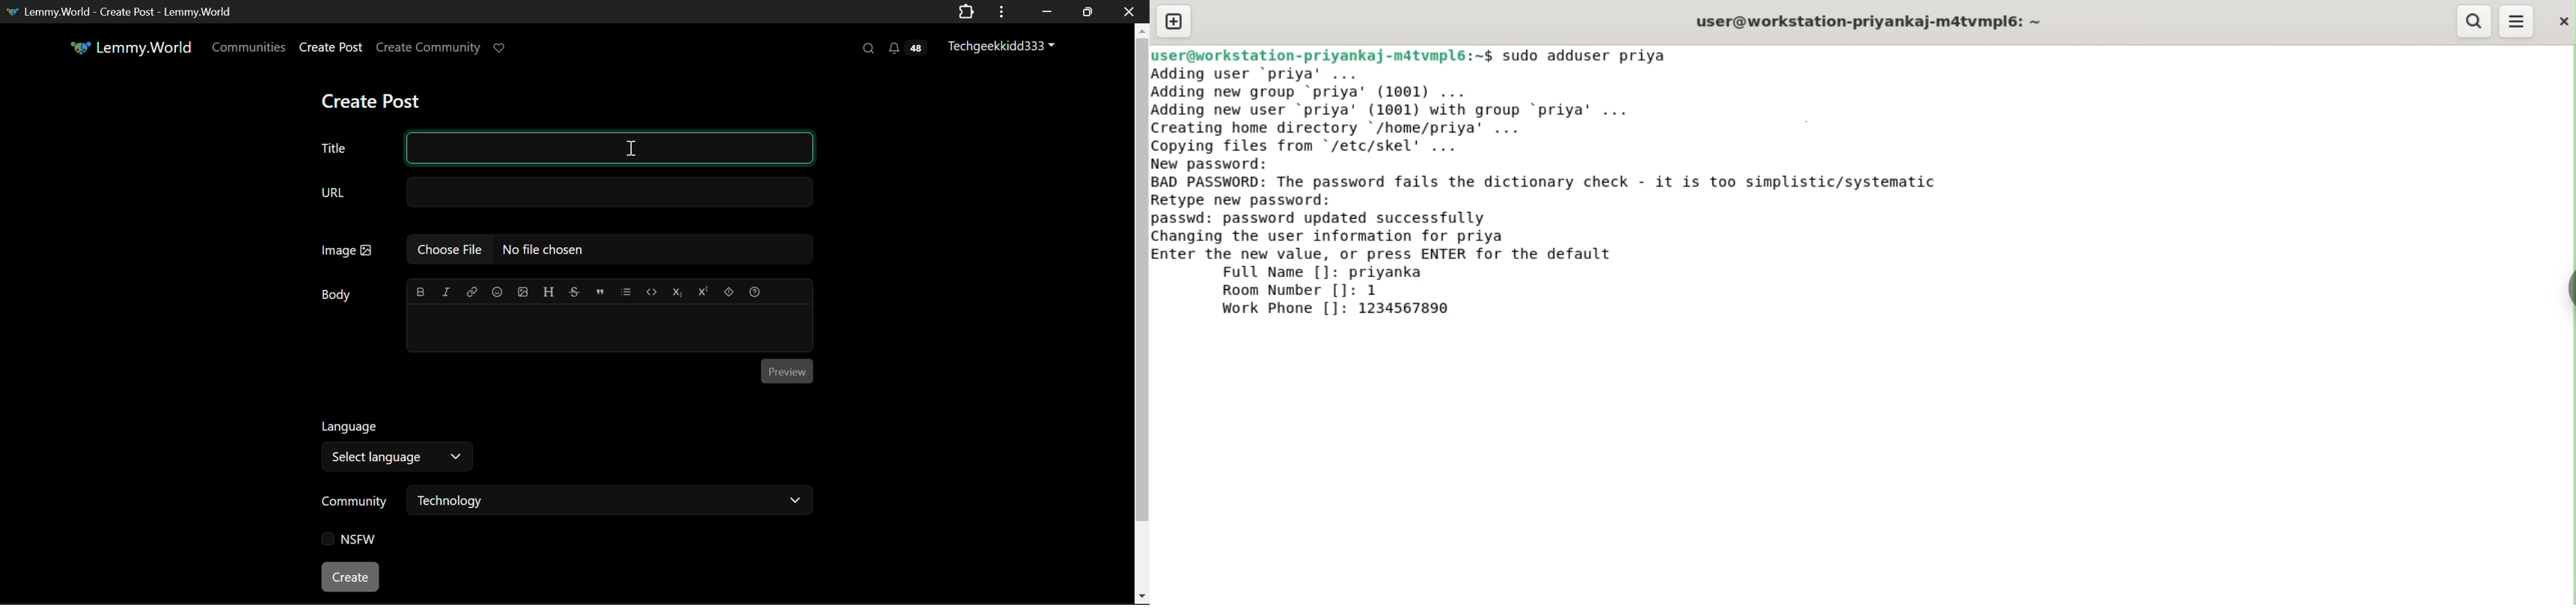  I want to click on strikethrough, so click(575, 291).